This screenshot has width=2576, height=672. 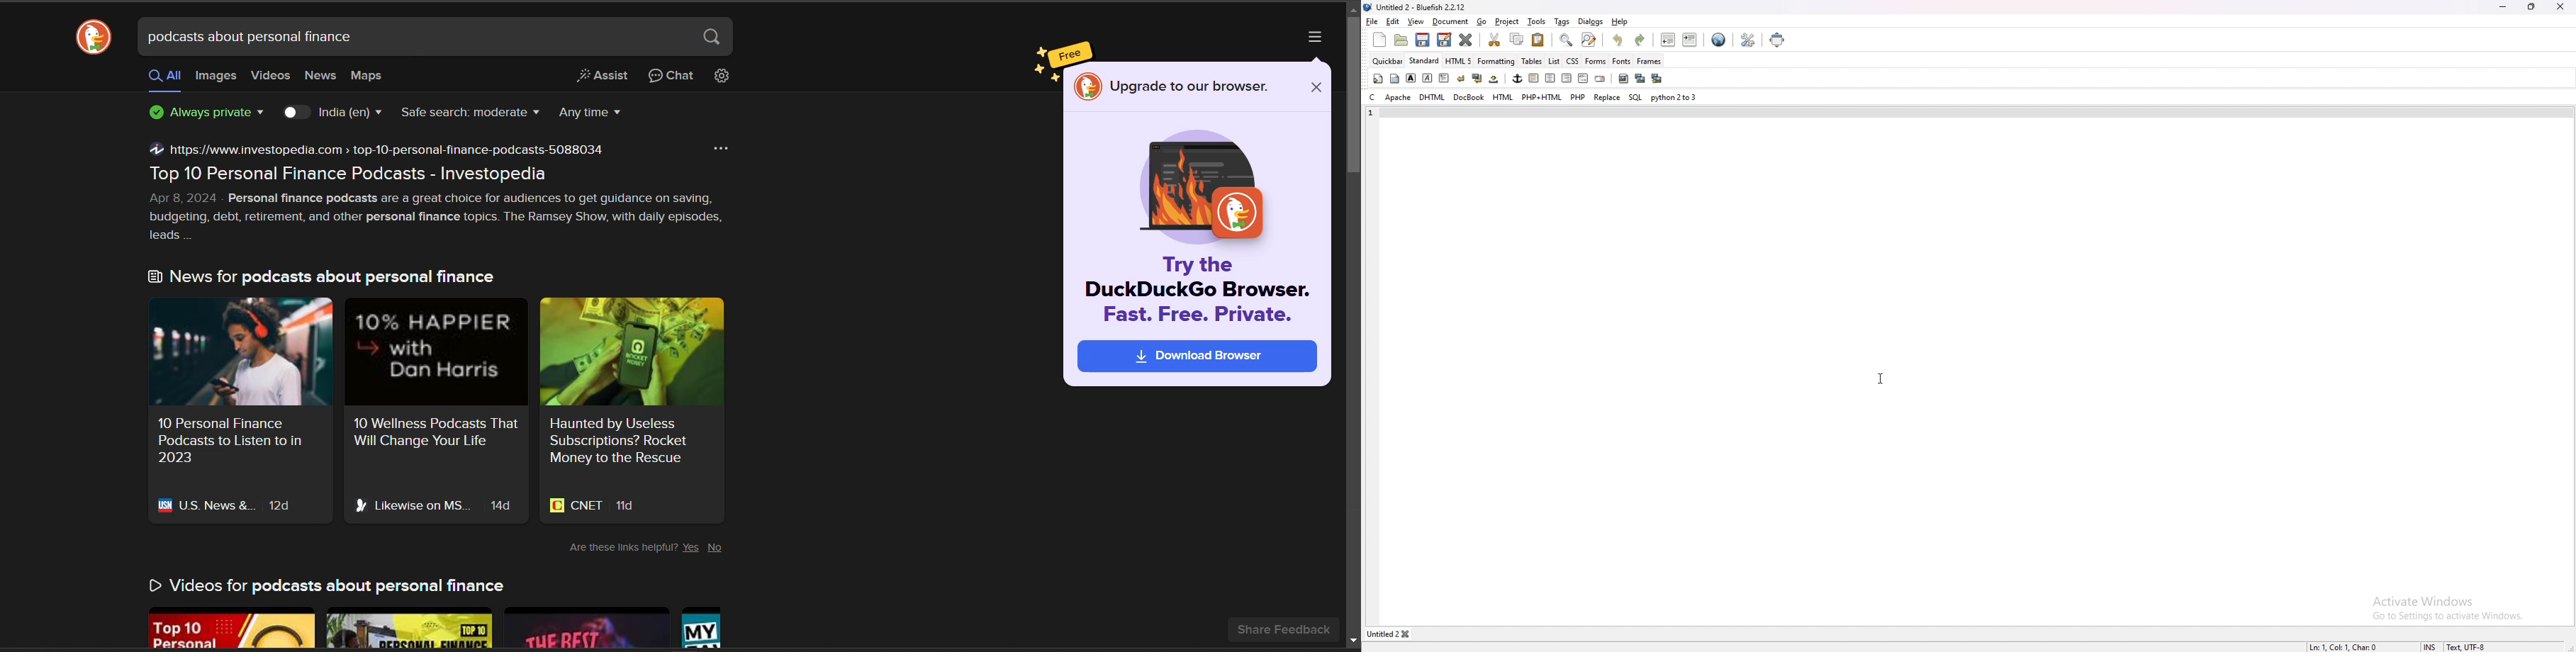 What do you see at coordinates (1674, 97) in the screenshot?
I see `python 2to3` at bounding box center [1674, 97].